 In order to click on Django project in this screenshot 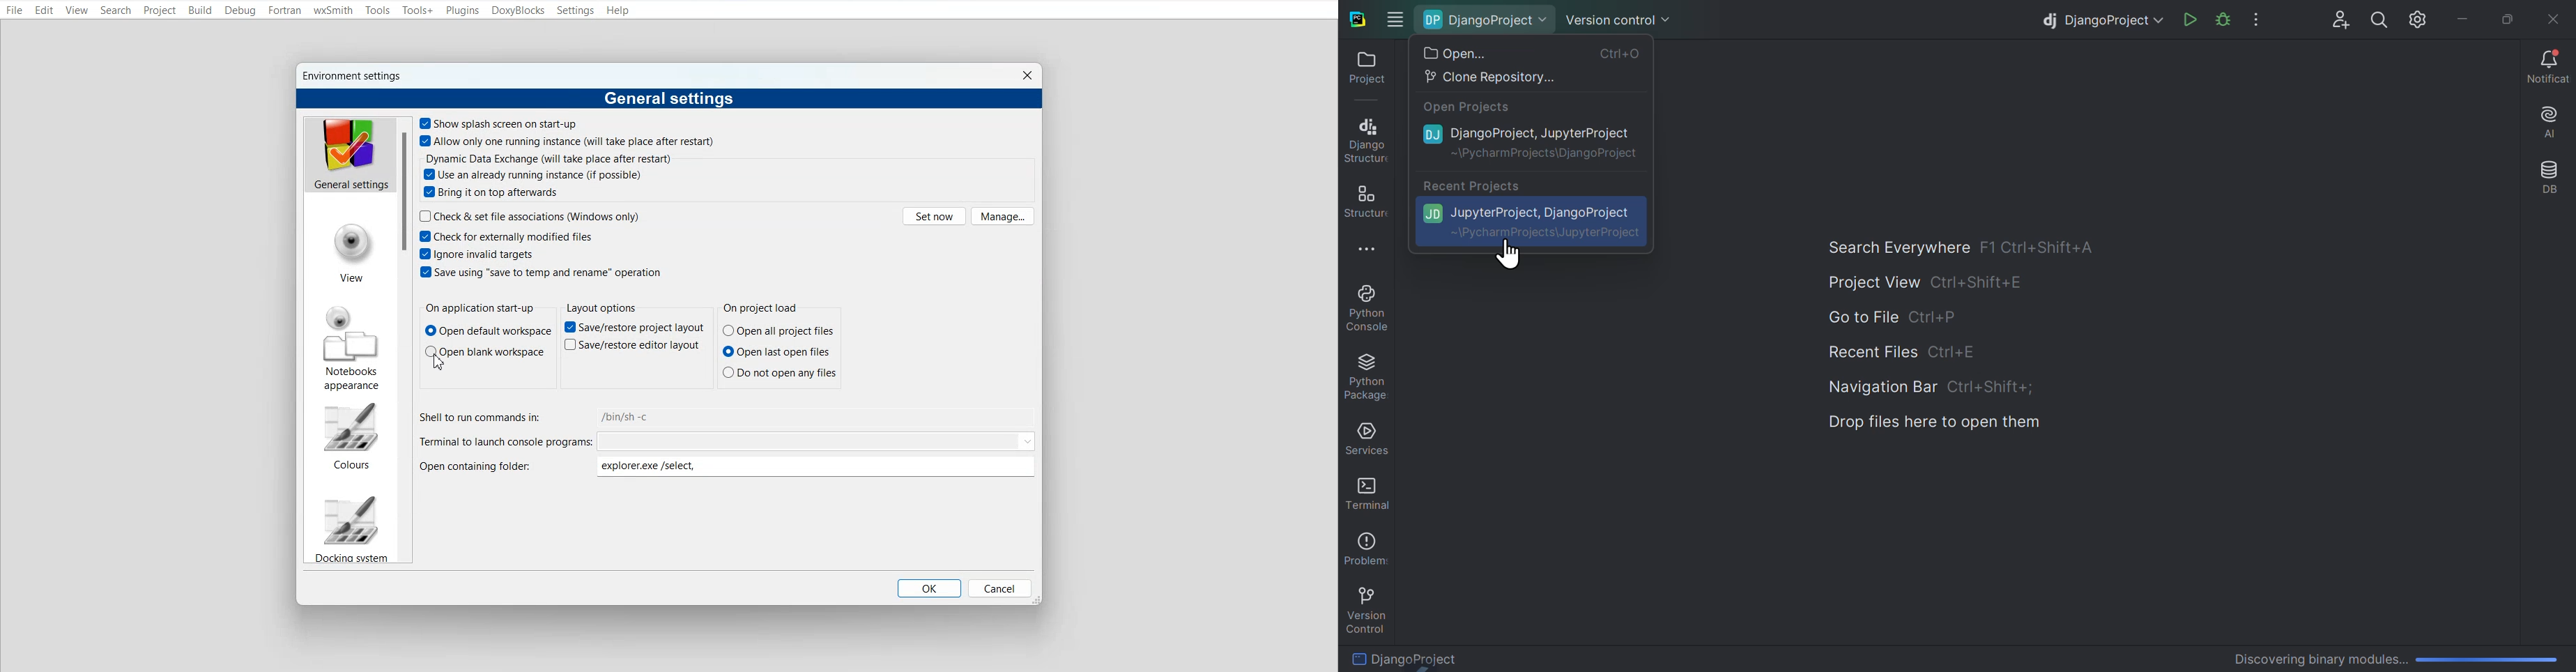, I will do `click(2098, 19)`.